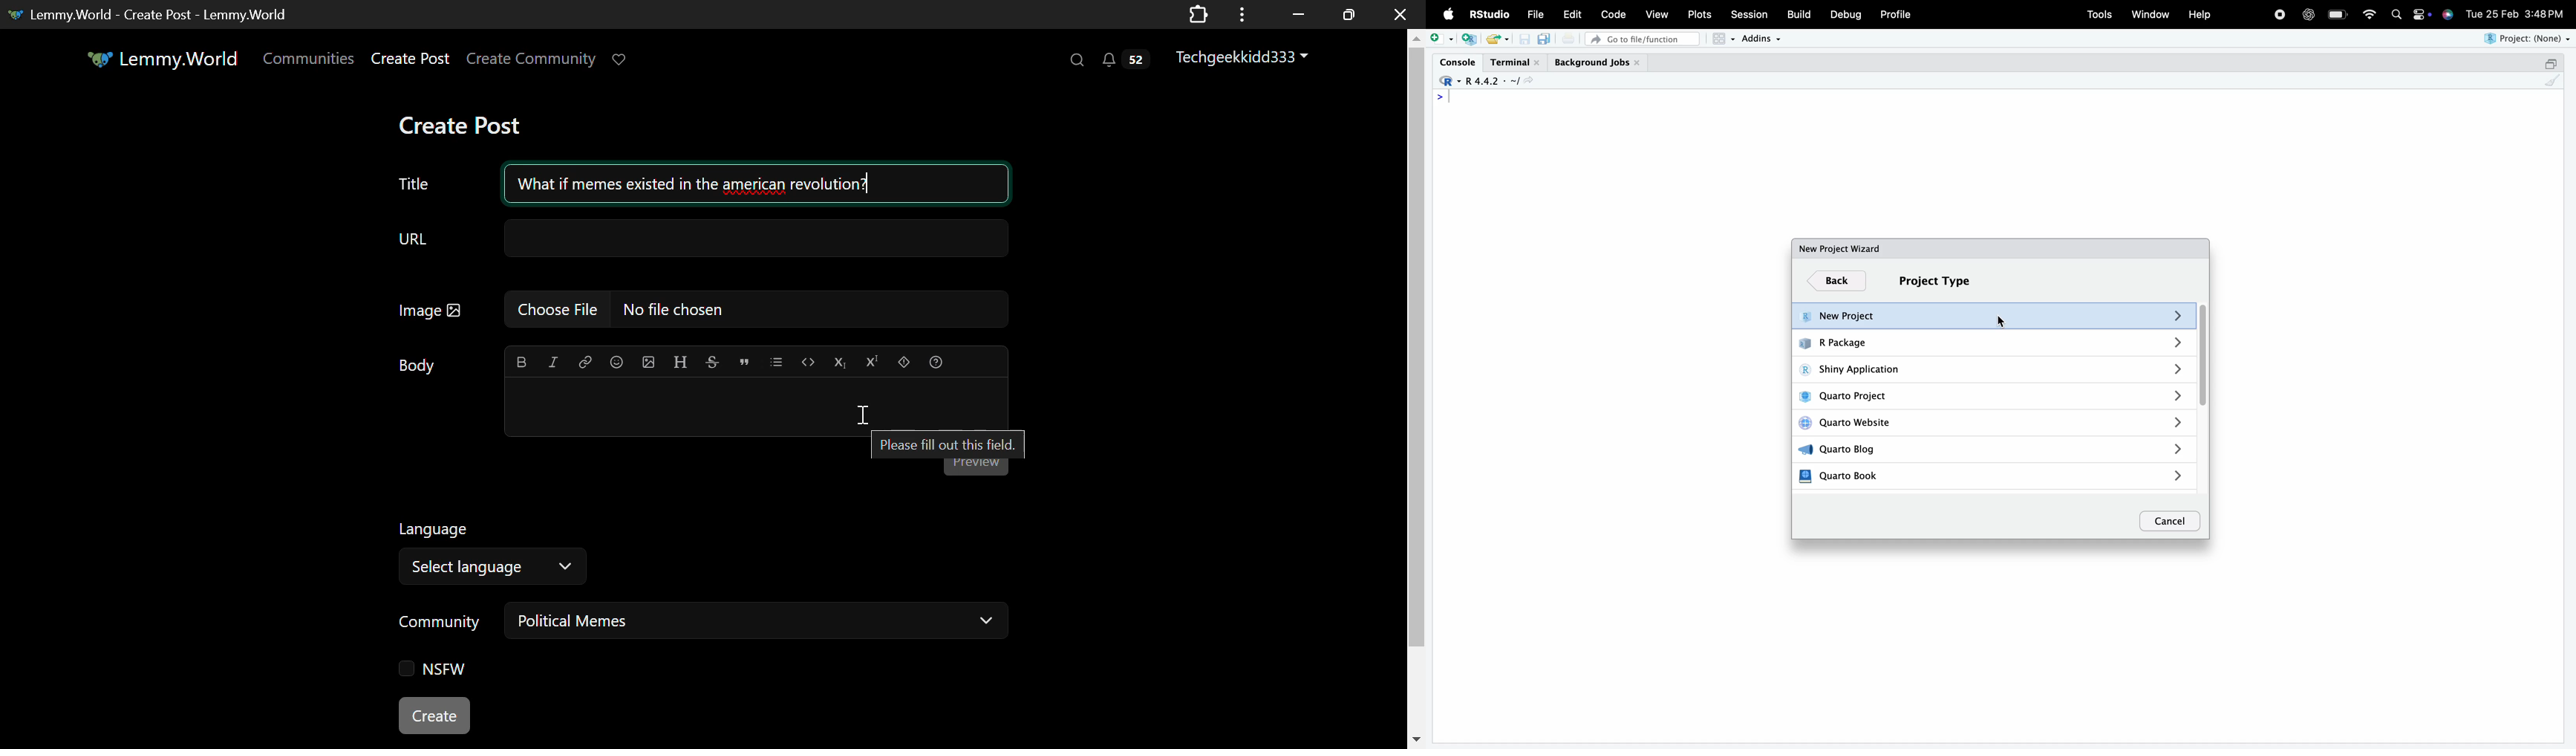 This screenshot has height=756, width=2576. I want to click on stop, so click(2280, 13).